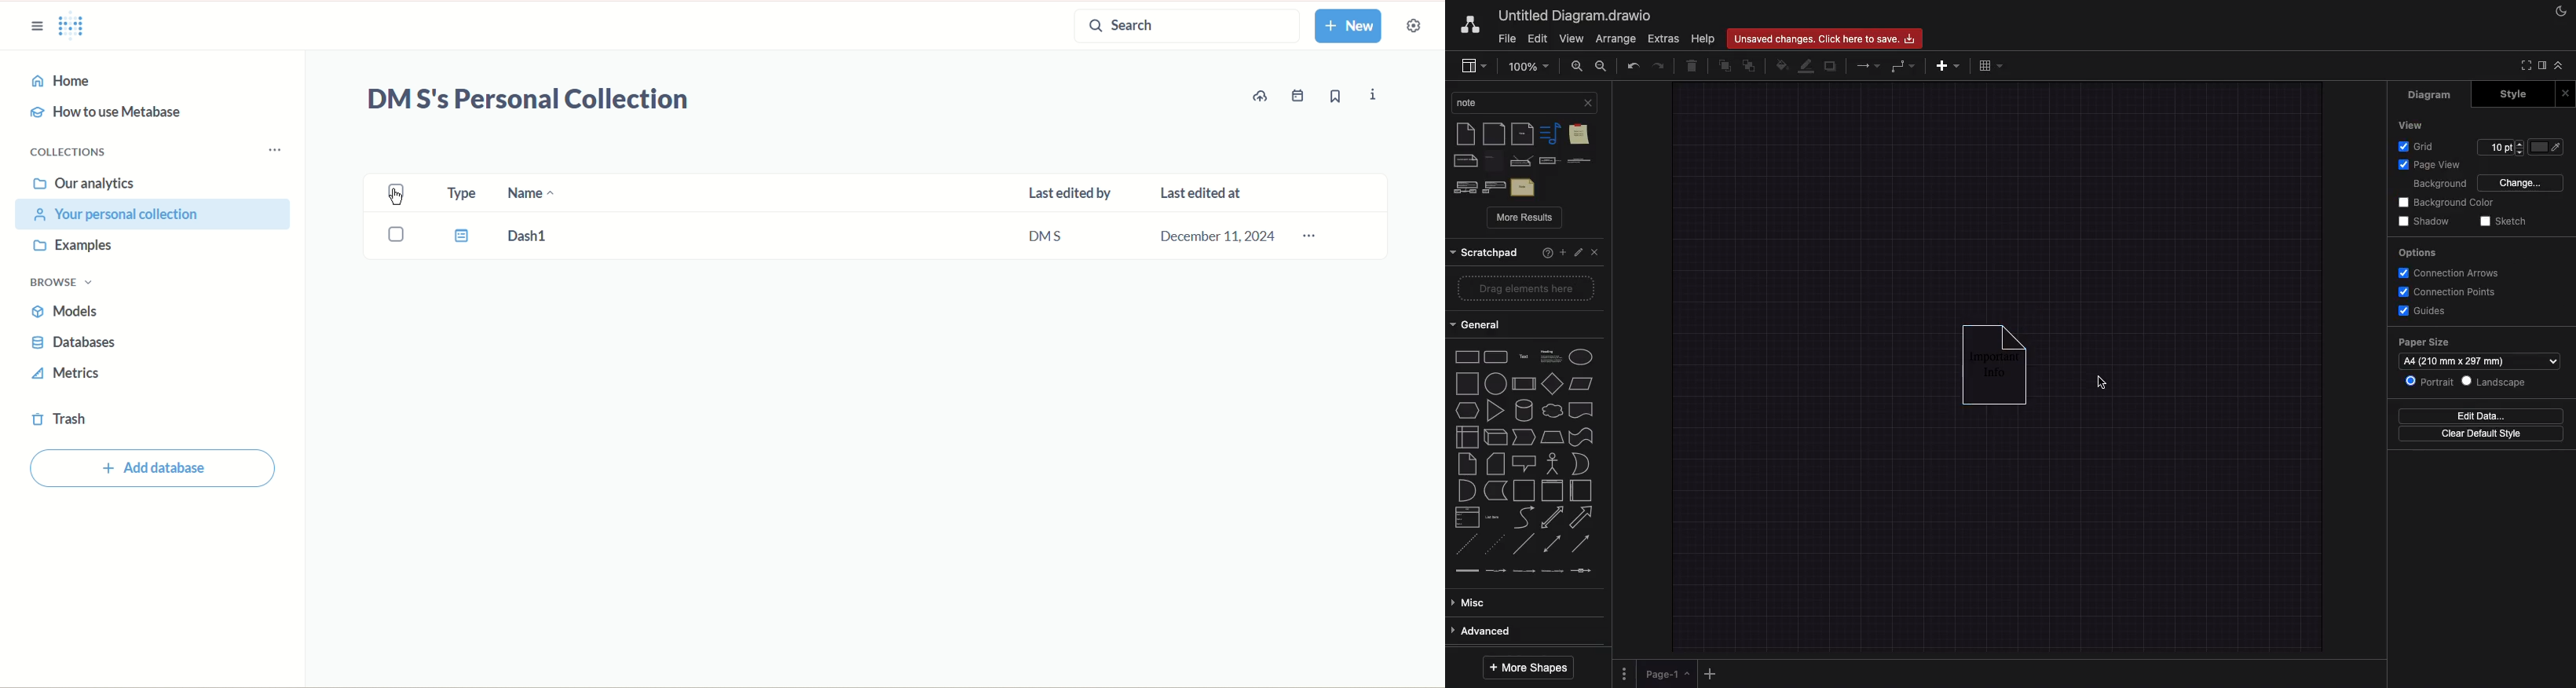  Describe the element at coordinates (1494, 518) in the screenshot. I see `list item` at that location.